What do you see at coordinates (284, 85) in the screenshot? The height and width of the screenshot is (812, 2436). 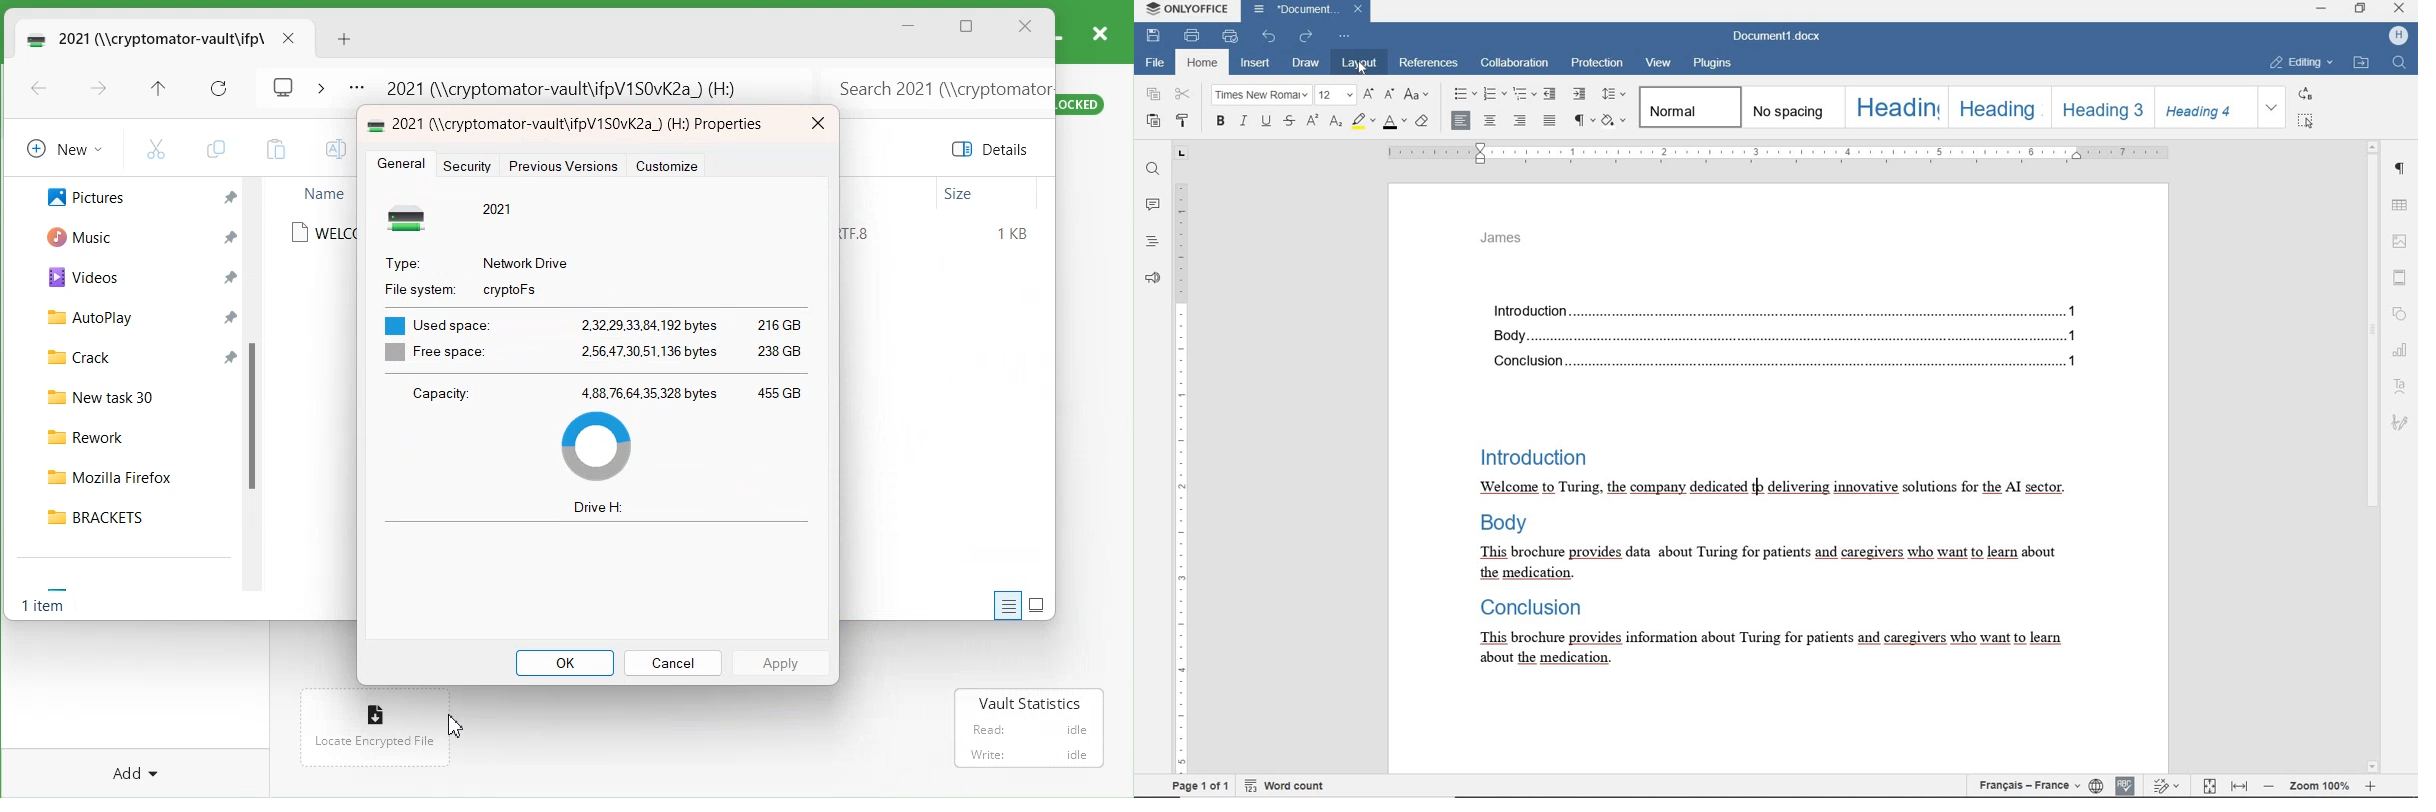 I see `Logo` at bounding box center [284, 85].